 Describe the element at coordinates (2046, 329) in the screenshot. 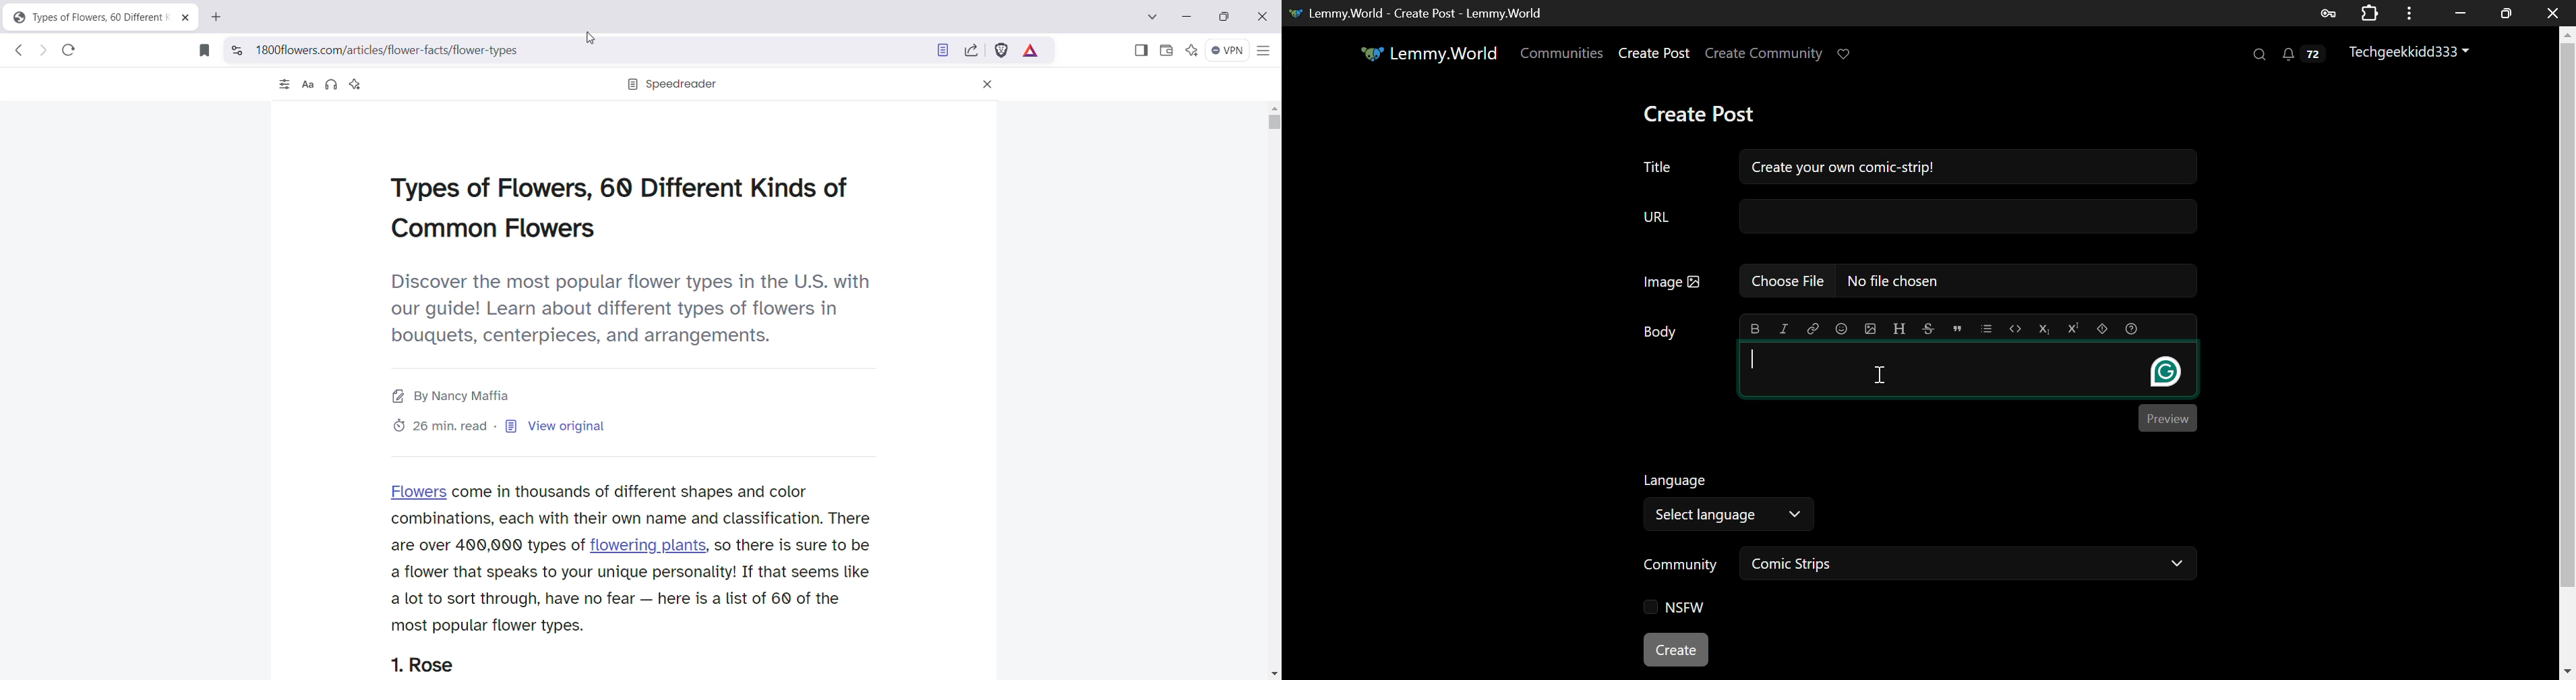

I see `Subscript` at that location.